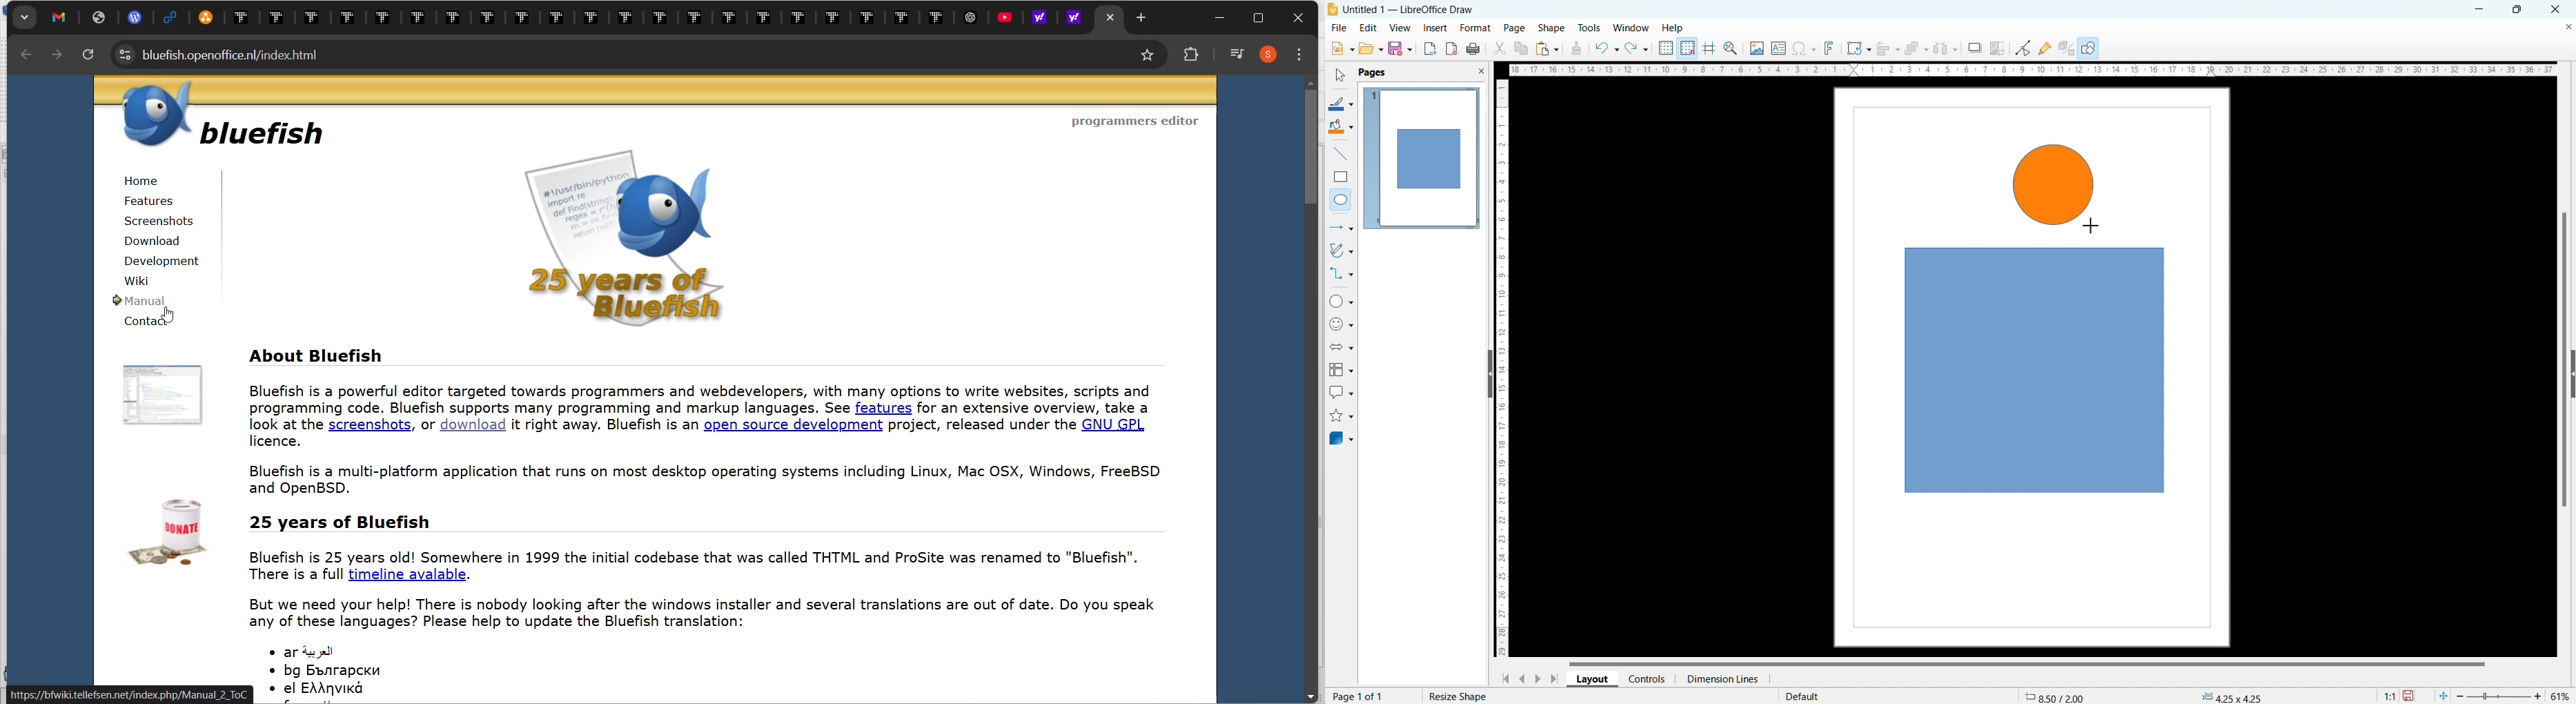 The height and width of the screenshot is (728, 2576). What do you see at coordinates (2410, 696) in the screenshot?
I see `save` at bounding box center [2410, 696].